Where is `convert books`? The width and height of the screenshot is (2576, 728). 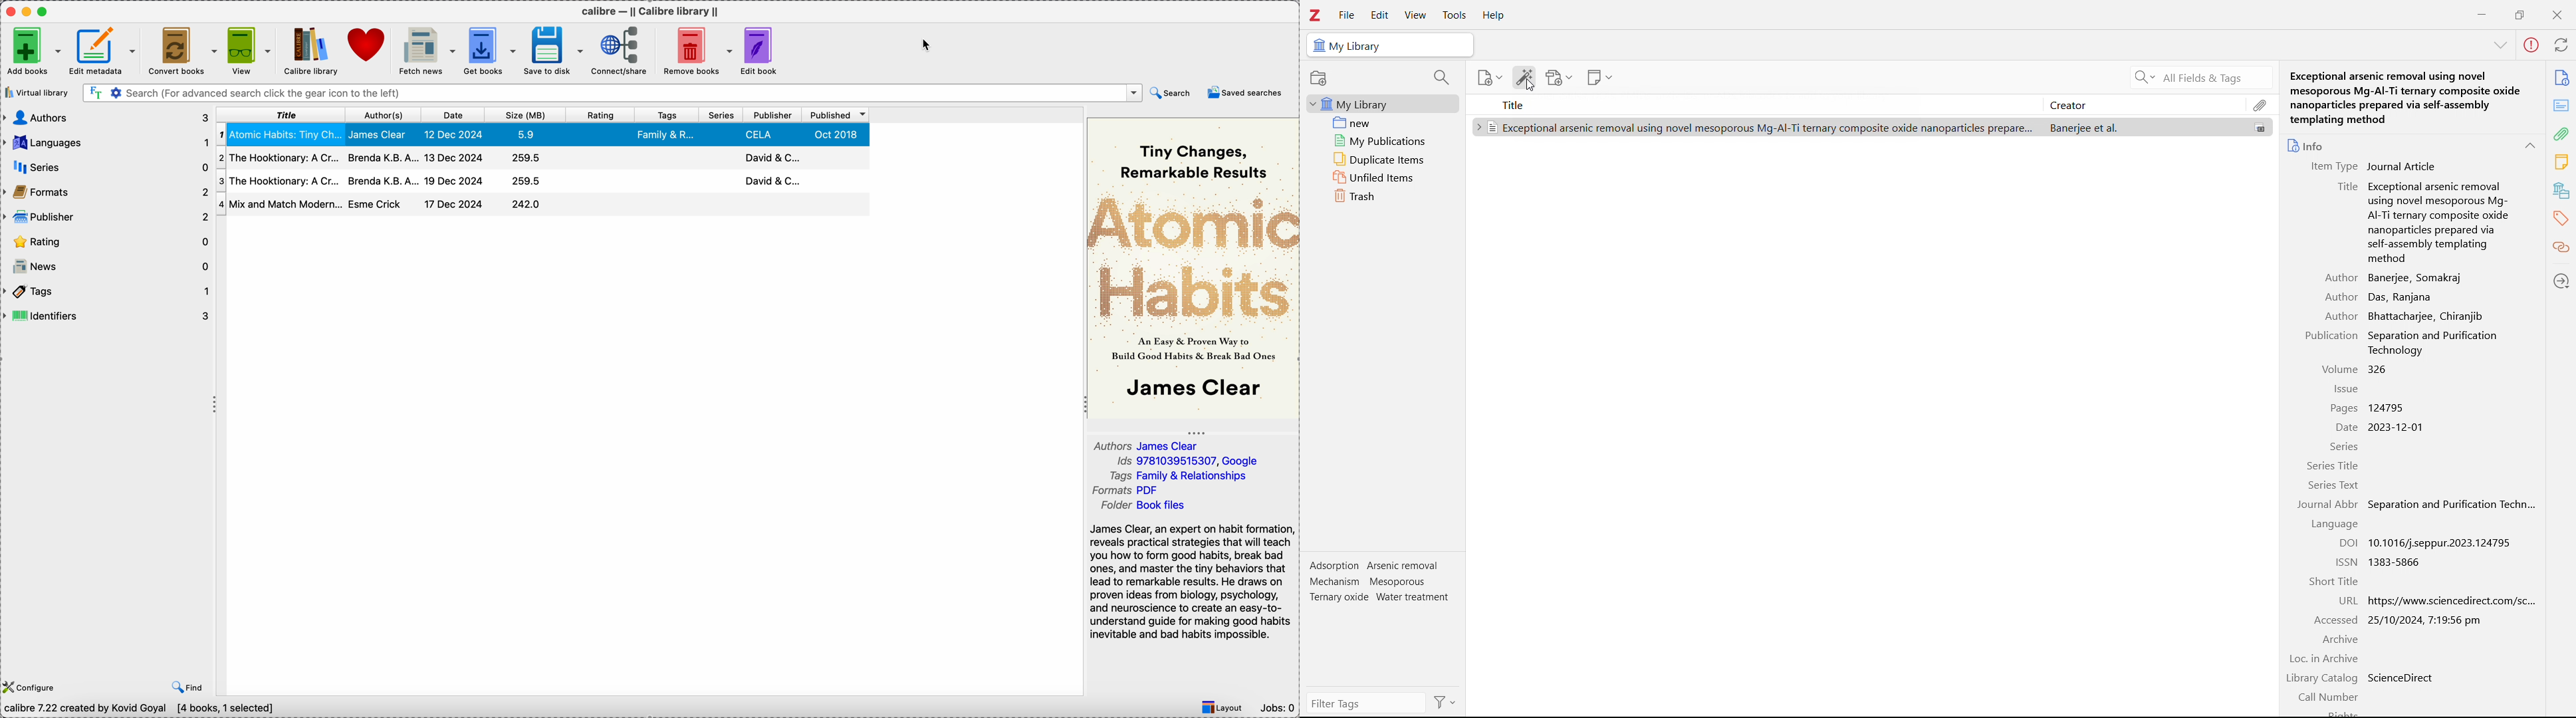
convert books is located at coordinates (181, 51).